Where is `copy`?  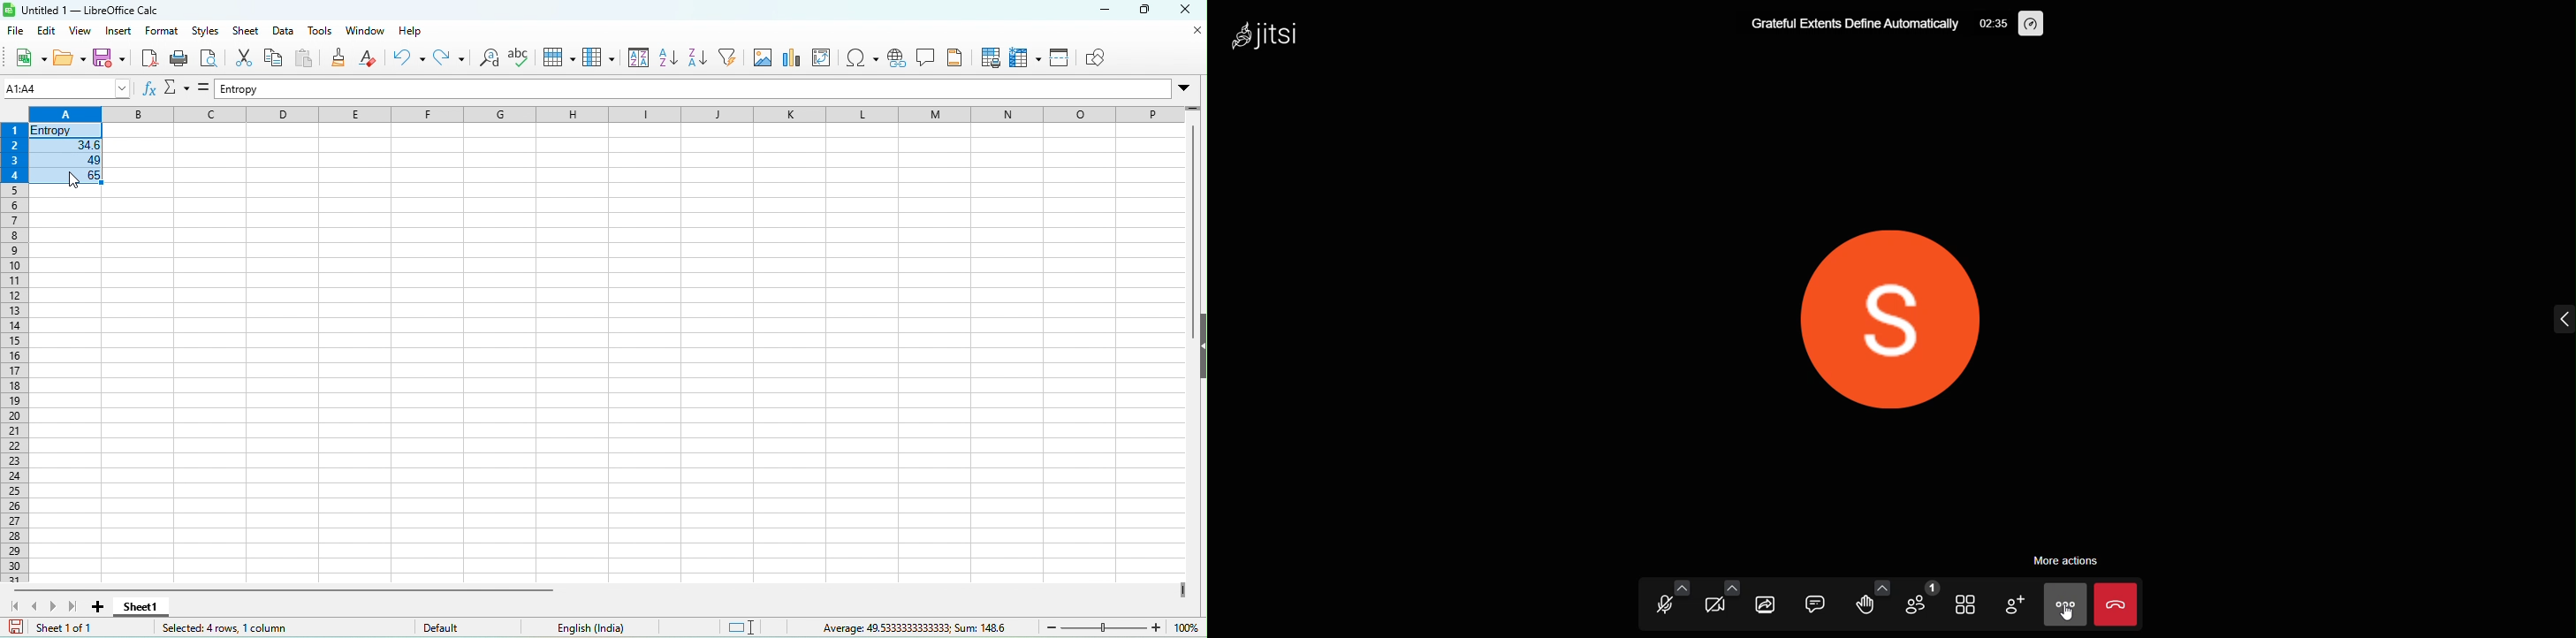 copy is located at coordinates (271, 58).